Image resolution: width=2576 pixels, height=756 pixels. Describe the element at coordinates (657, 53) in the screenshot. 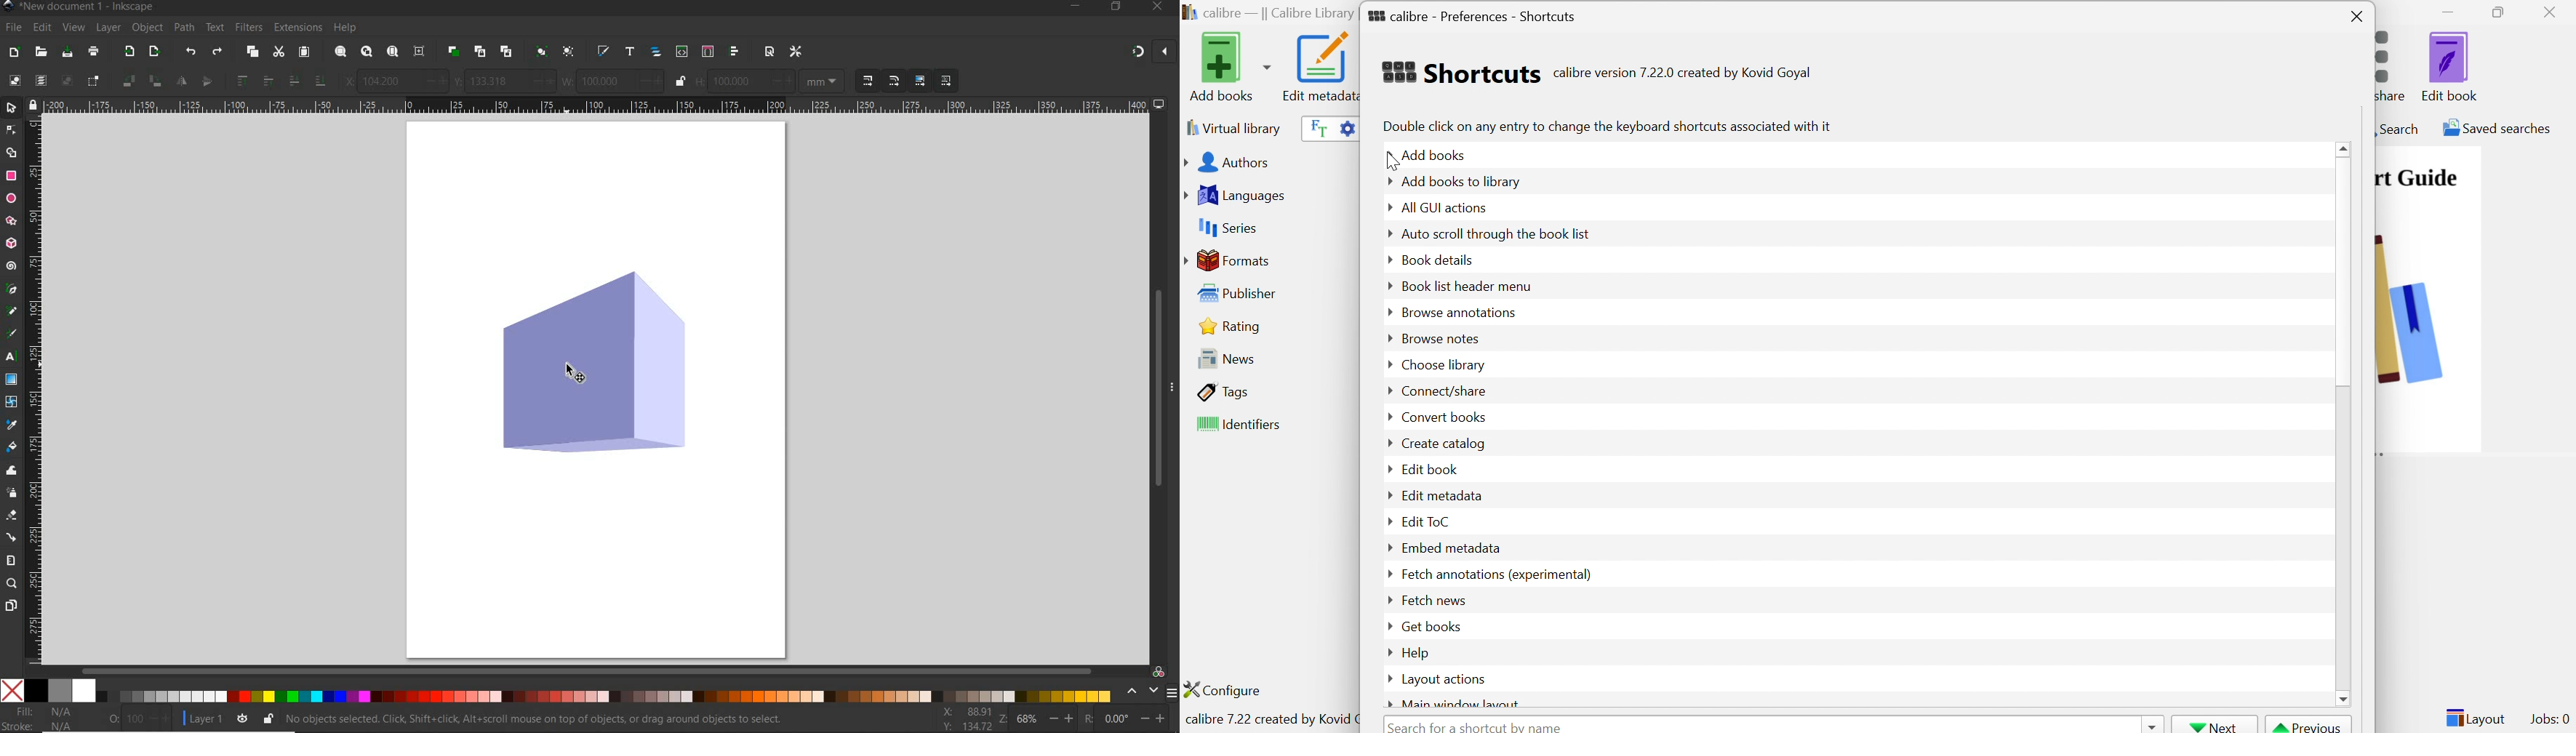

I see `OPEN OBJECTS` at that location.